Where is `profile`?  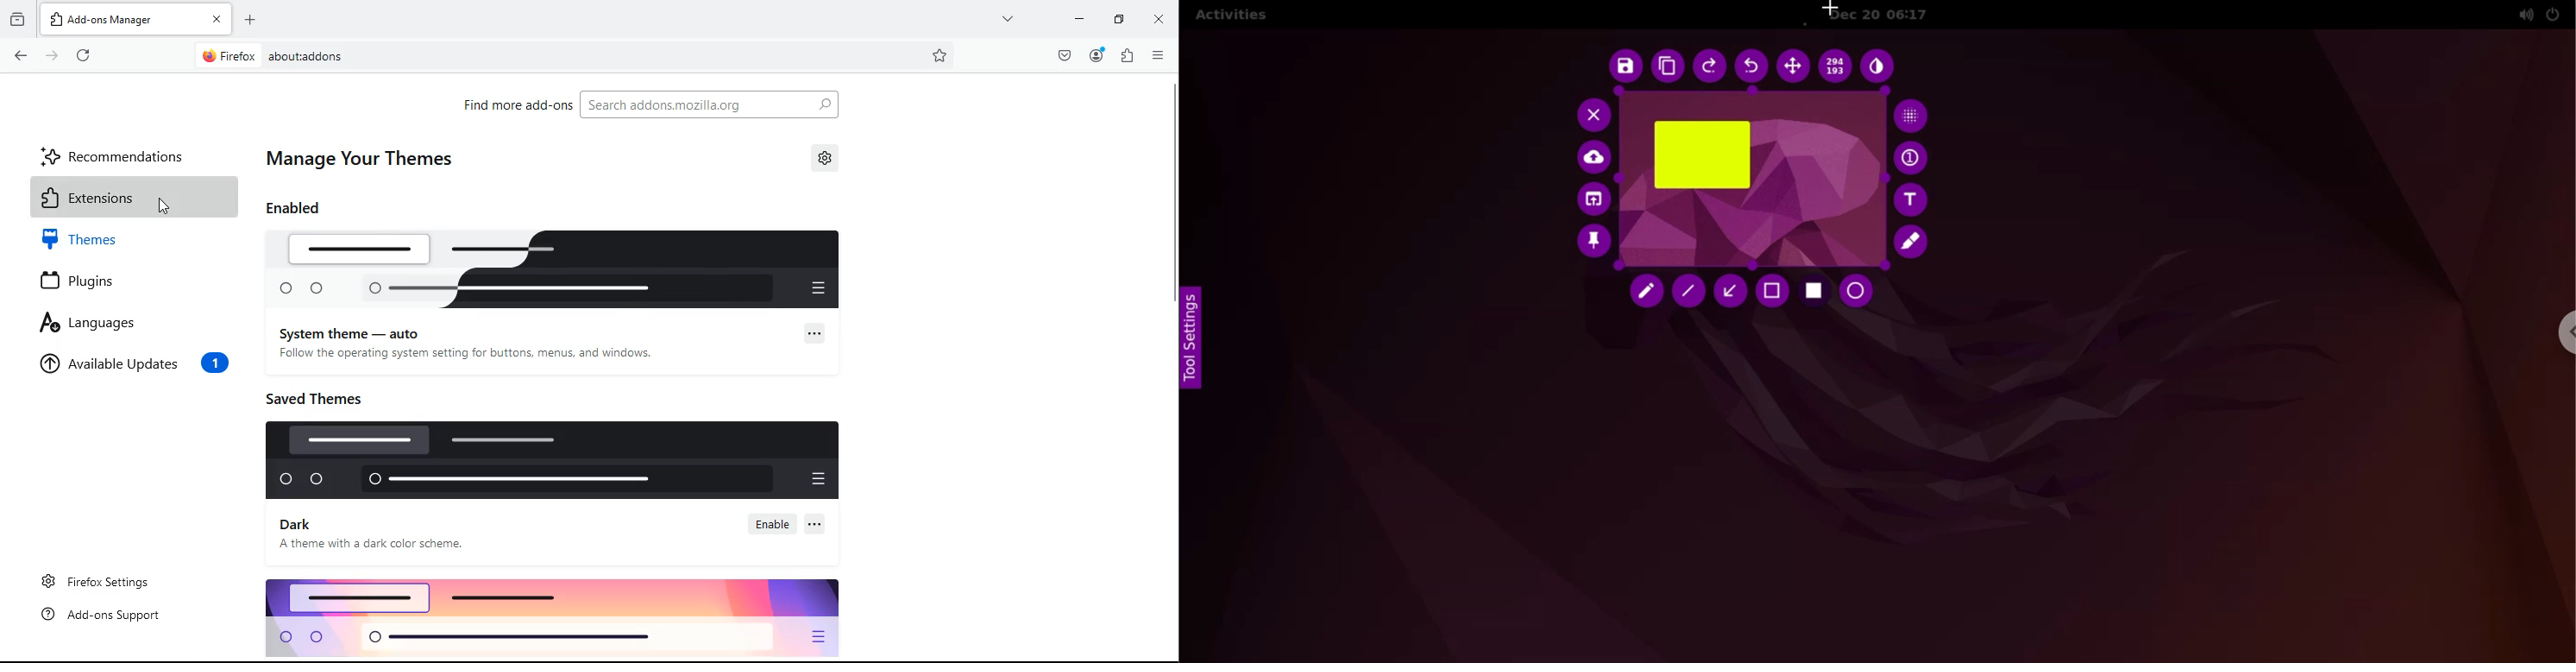
profile is located at coordinates (1095, 55).